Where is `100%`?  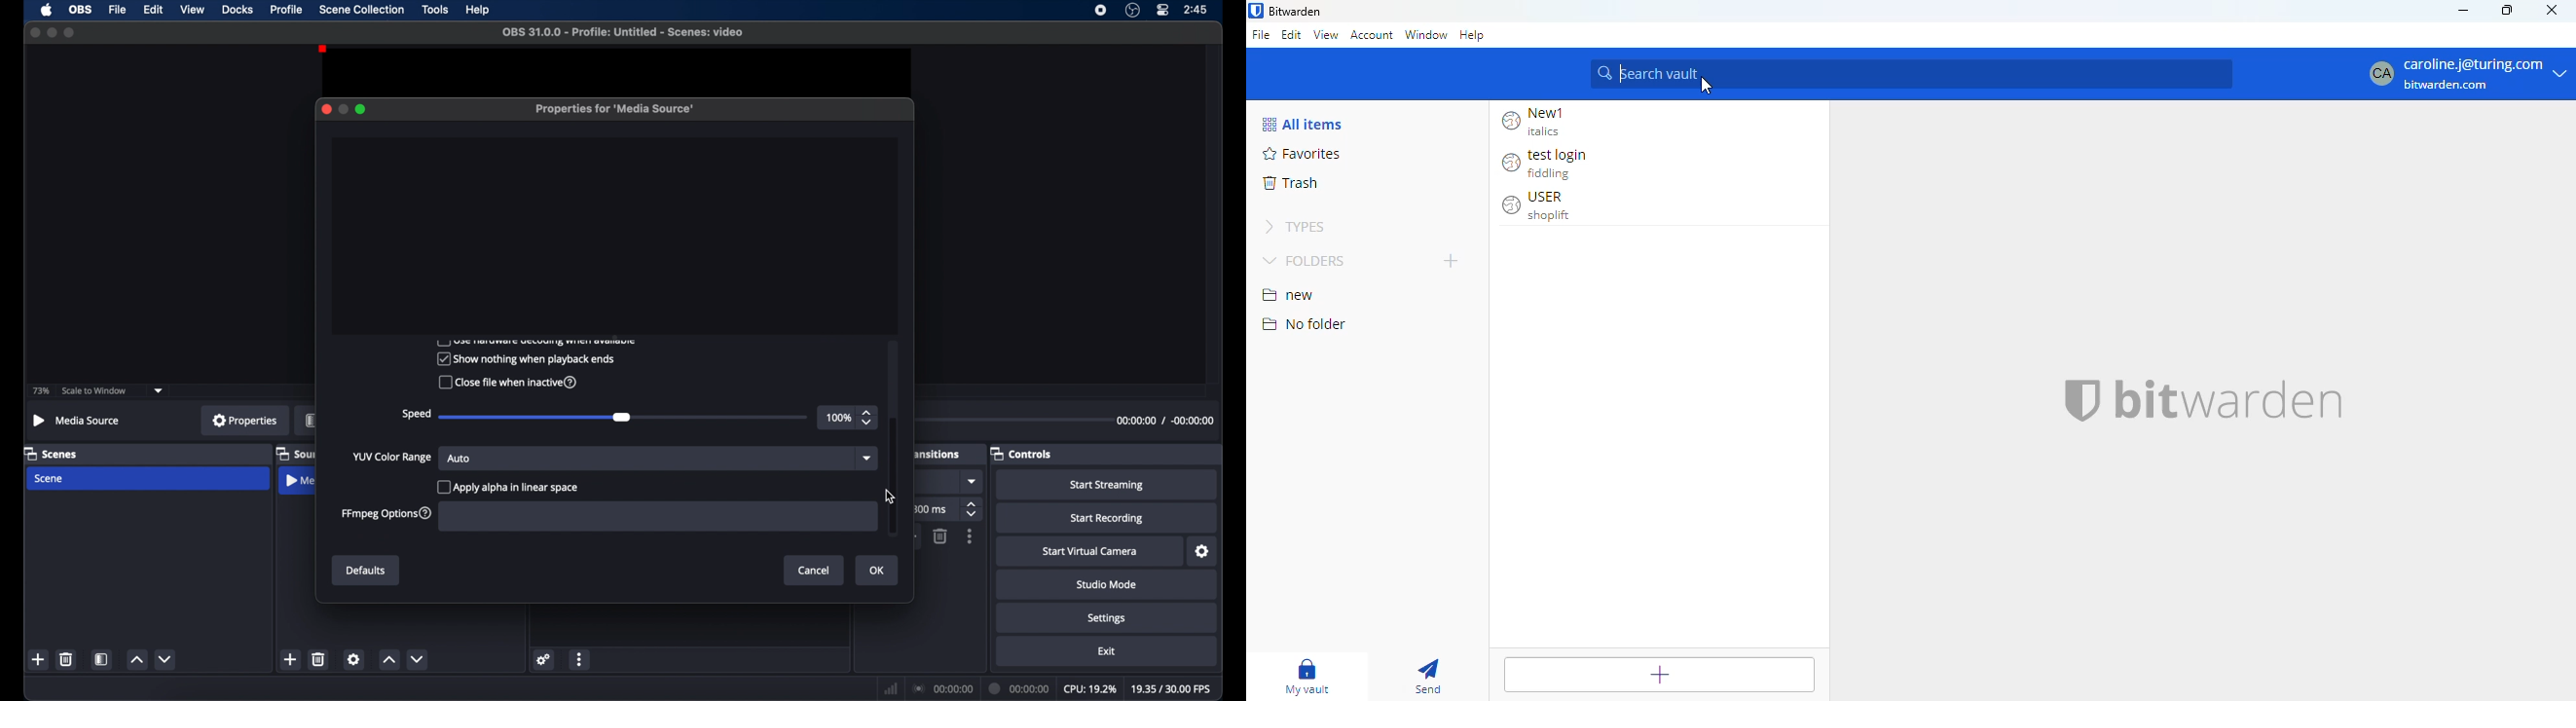
100% is located at coordinates (837, 418).